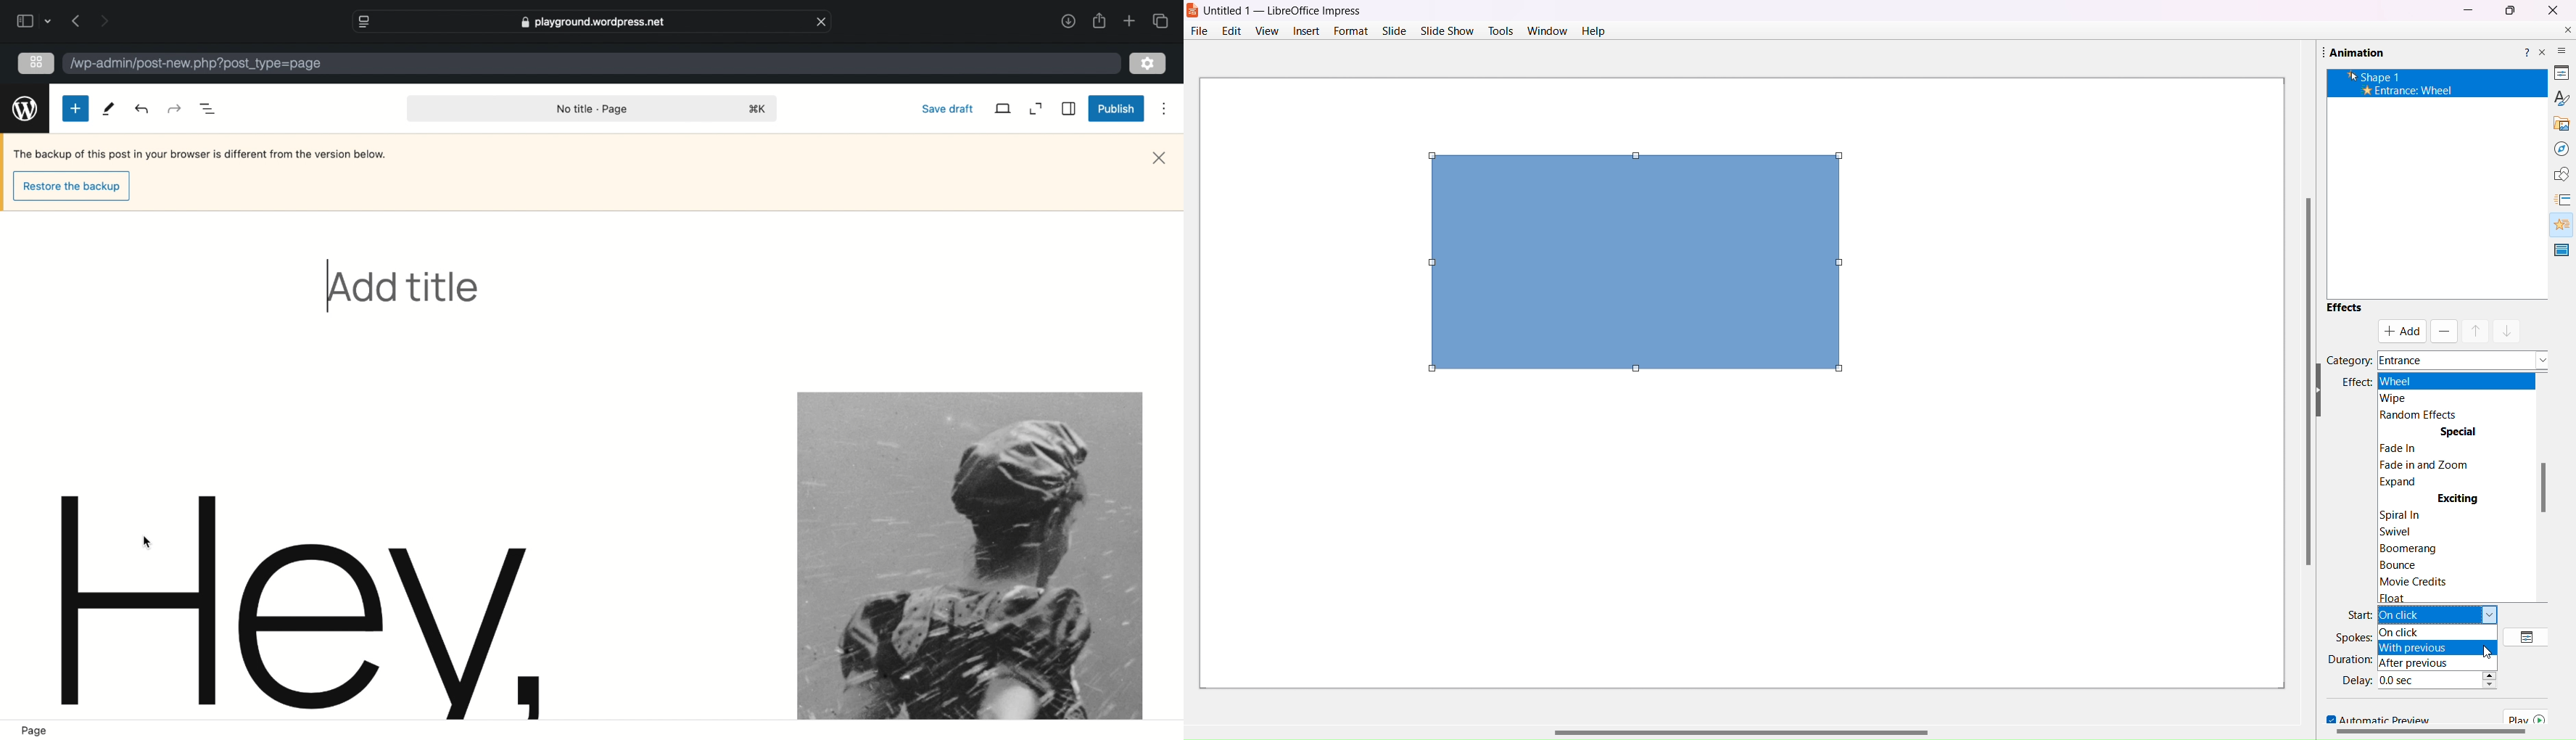 The image size is (2576, 756). I want to click on With Previous, so click(2428, 648).